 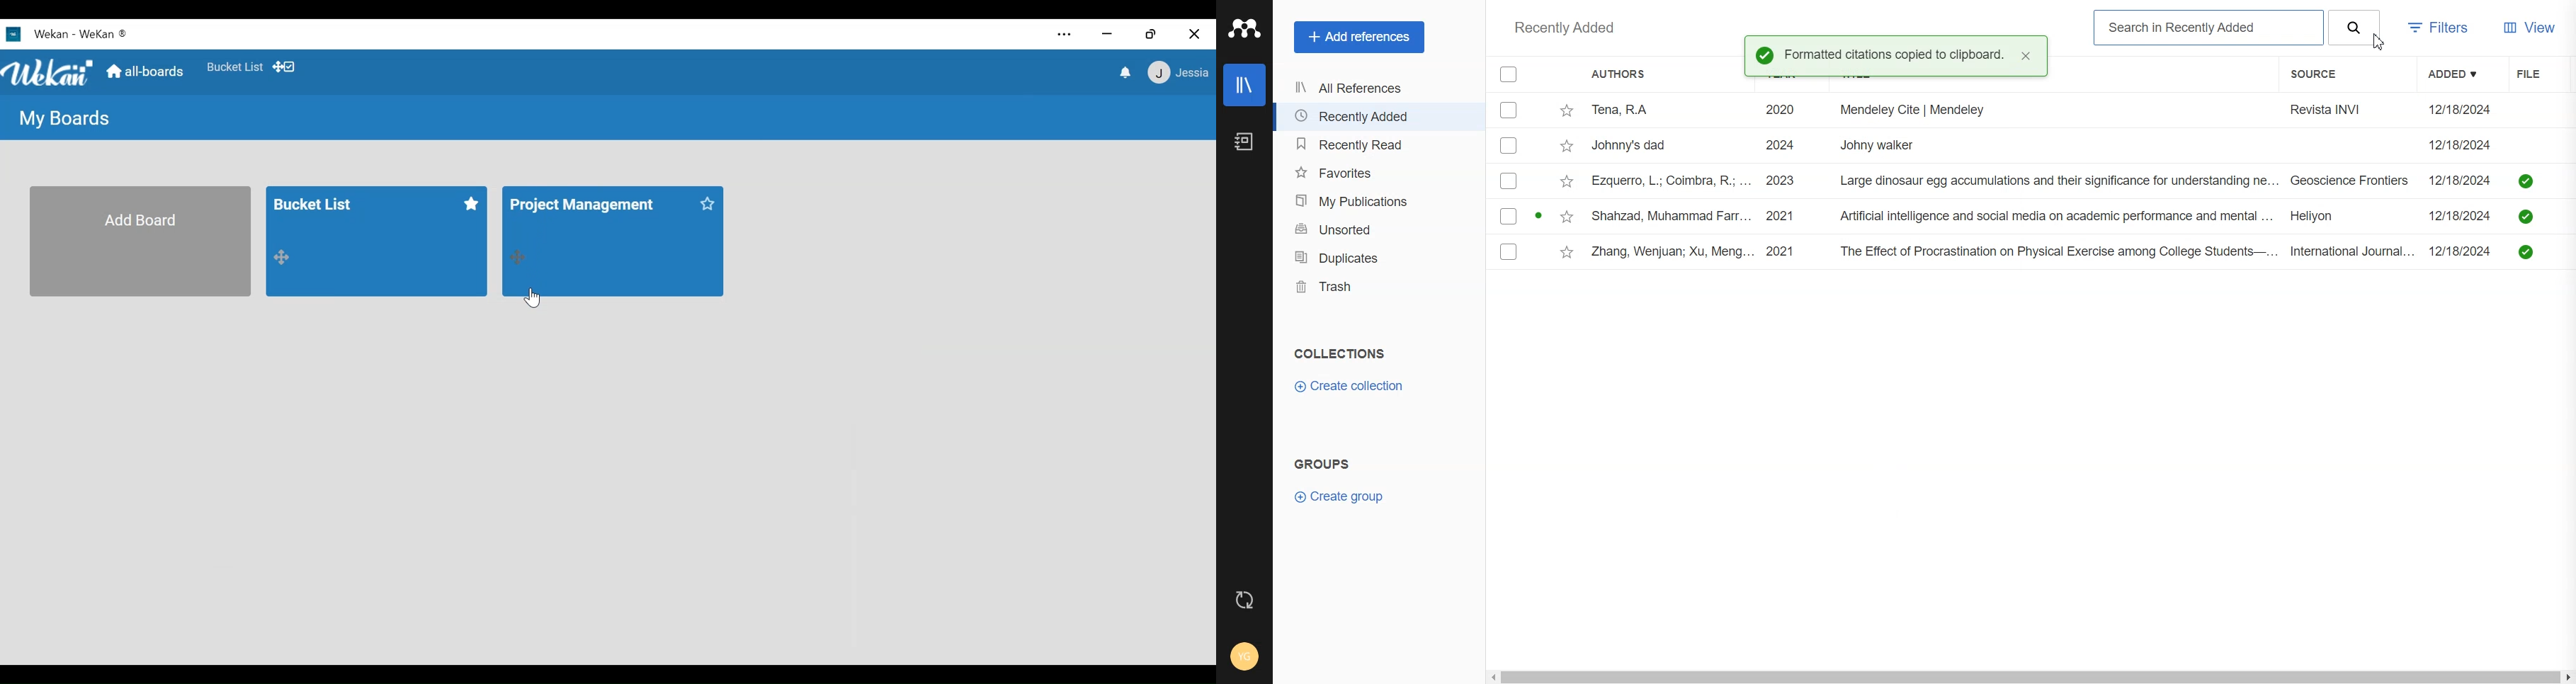 I want to click on 12/18/2024, so click(x=2463, y=251).